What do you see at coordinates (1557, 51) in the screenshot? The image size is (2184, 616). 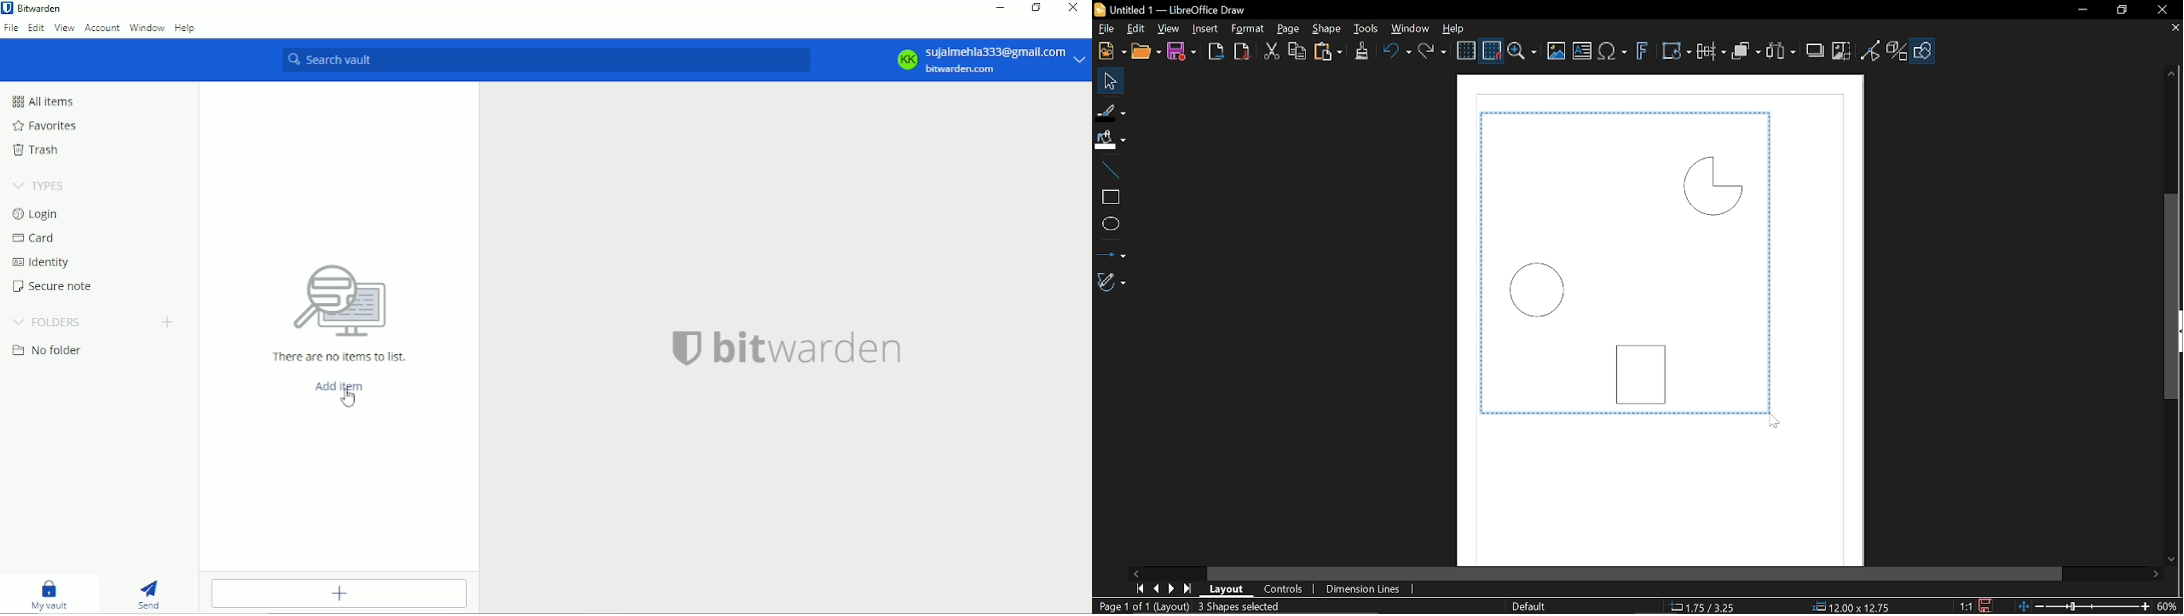 I see `Insert image` at bounding box center [1557, 51].